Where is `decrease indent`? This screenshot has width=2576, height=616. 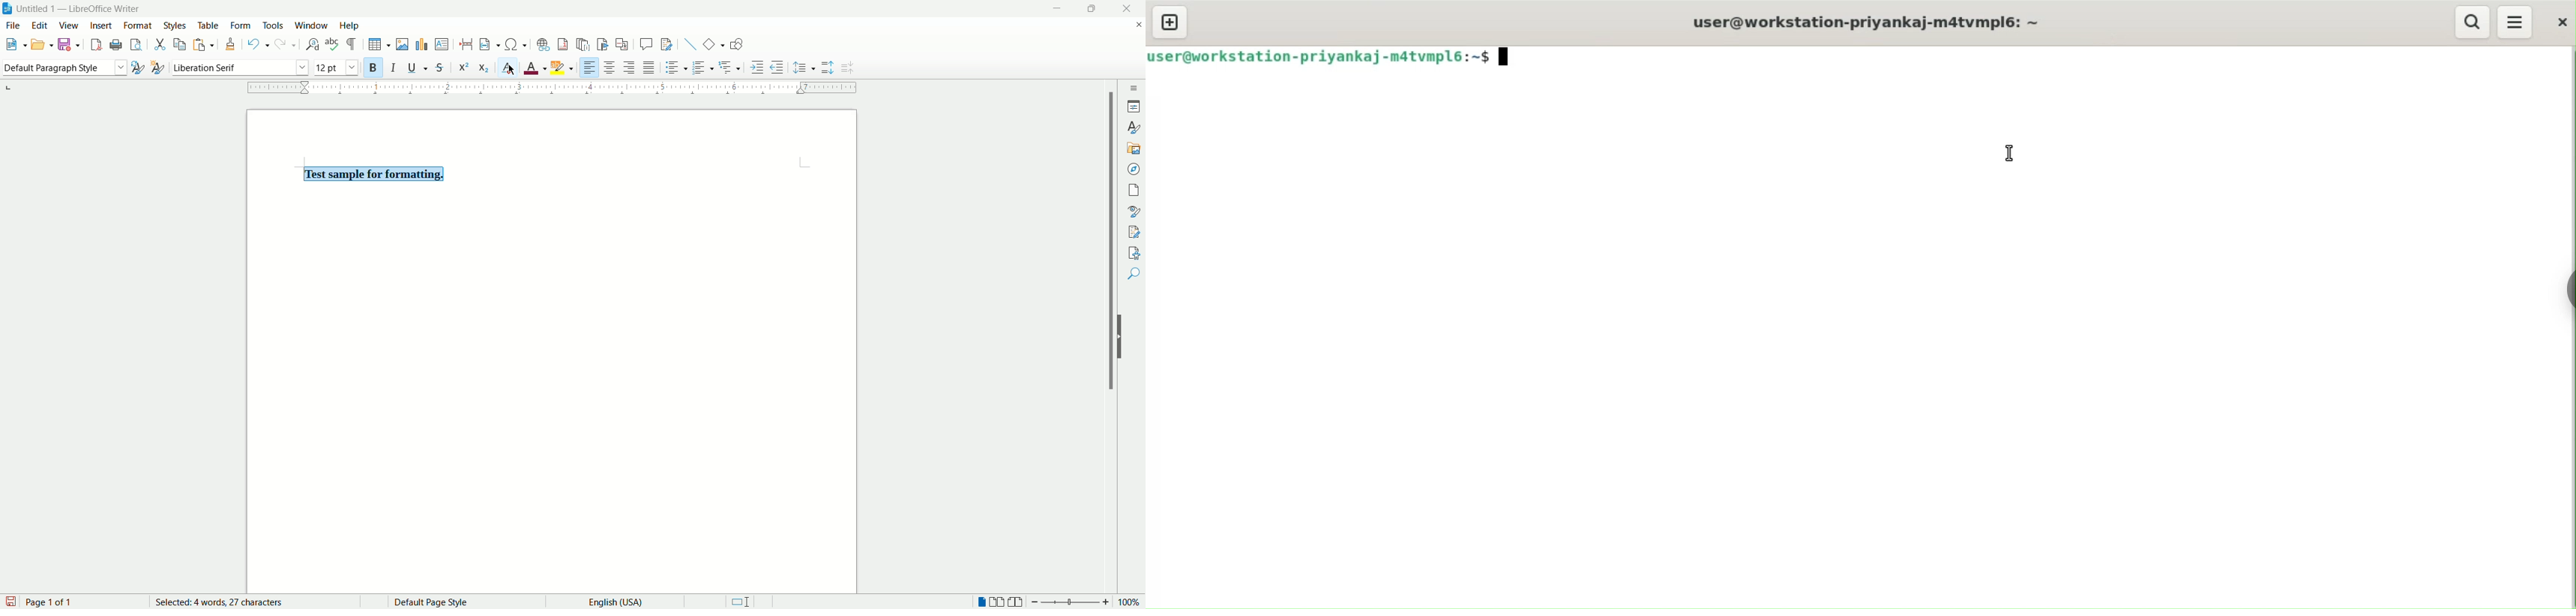 decrease indent is located at coordinates (778, 67).